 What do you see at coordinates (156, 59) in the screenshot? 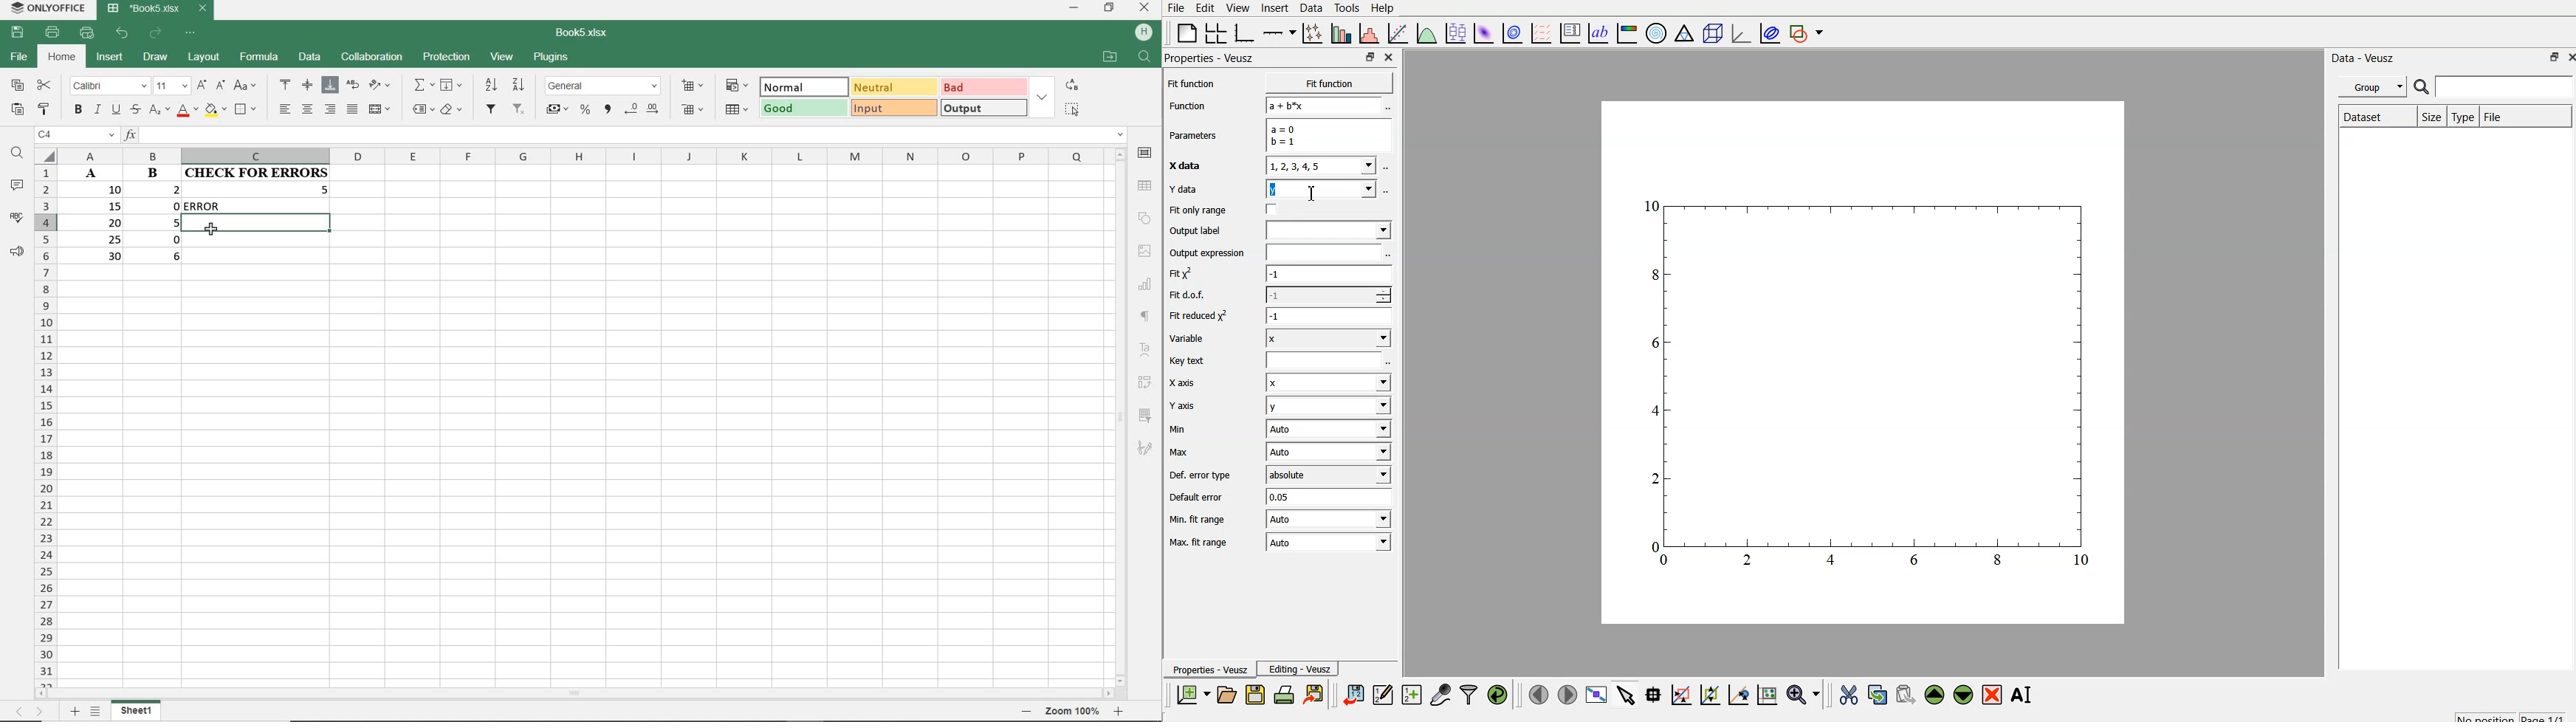
I see `DRAW` at bounding box center [156, 59].